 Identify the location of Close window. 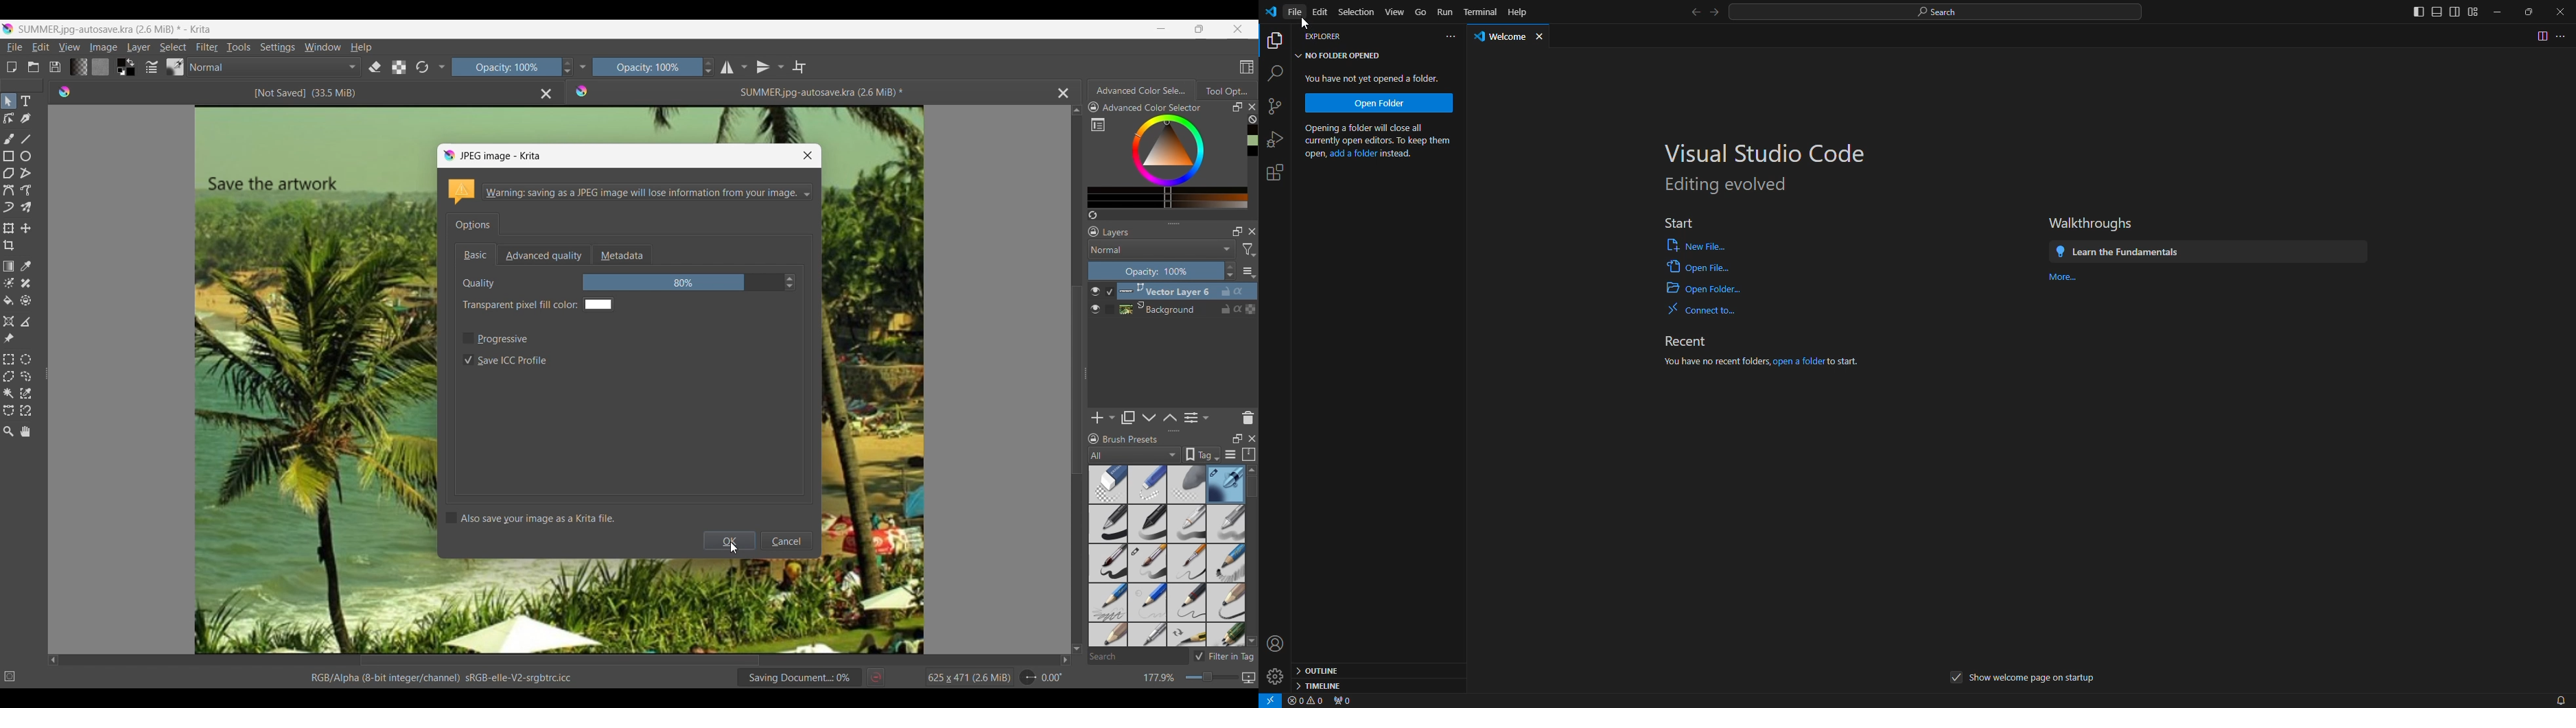
(808, 155).